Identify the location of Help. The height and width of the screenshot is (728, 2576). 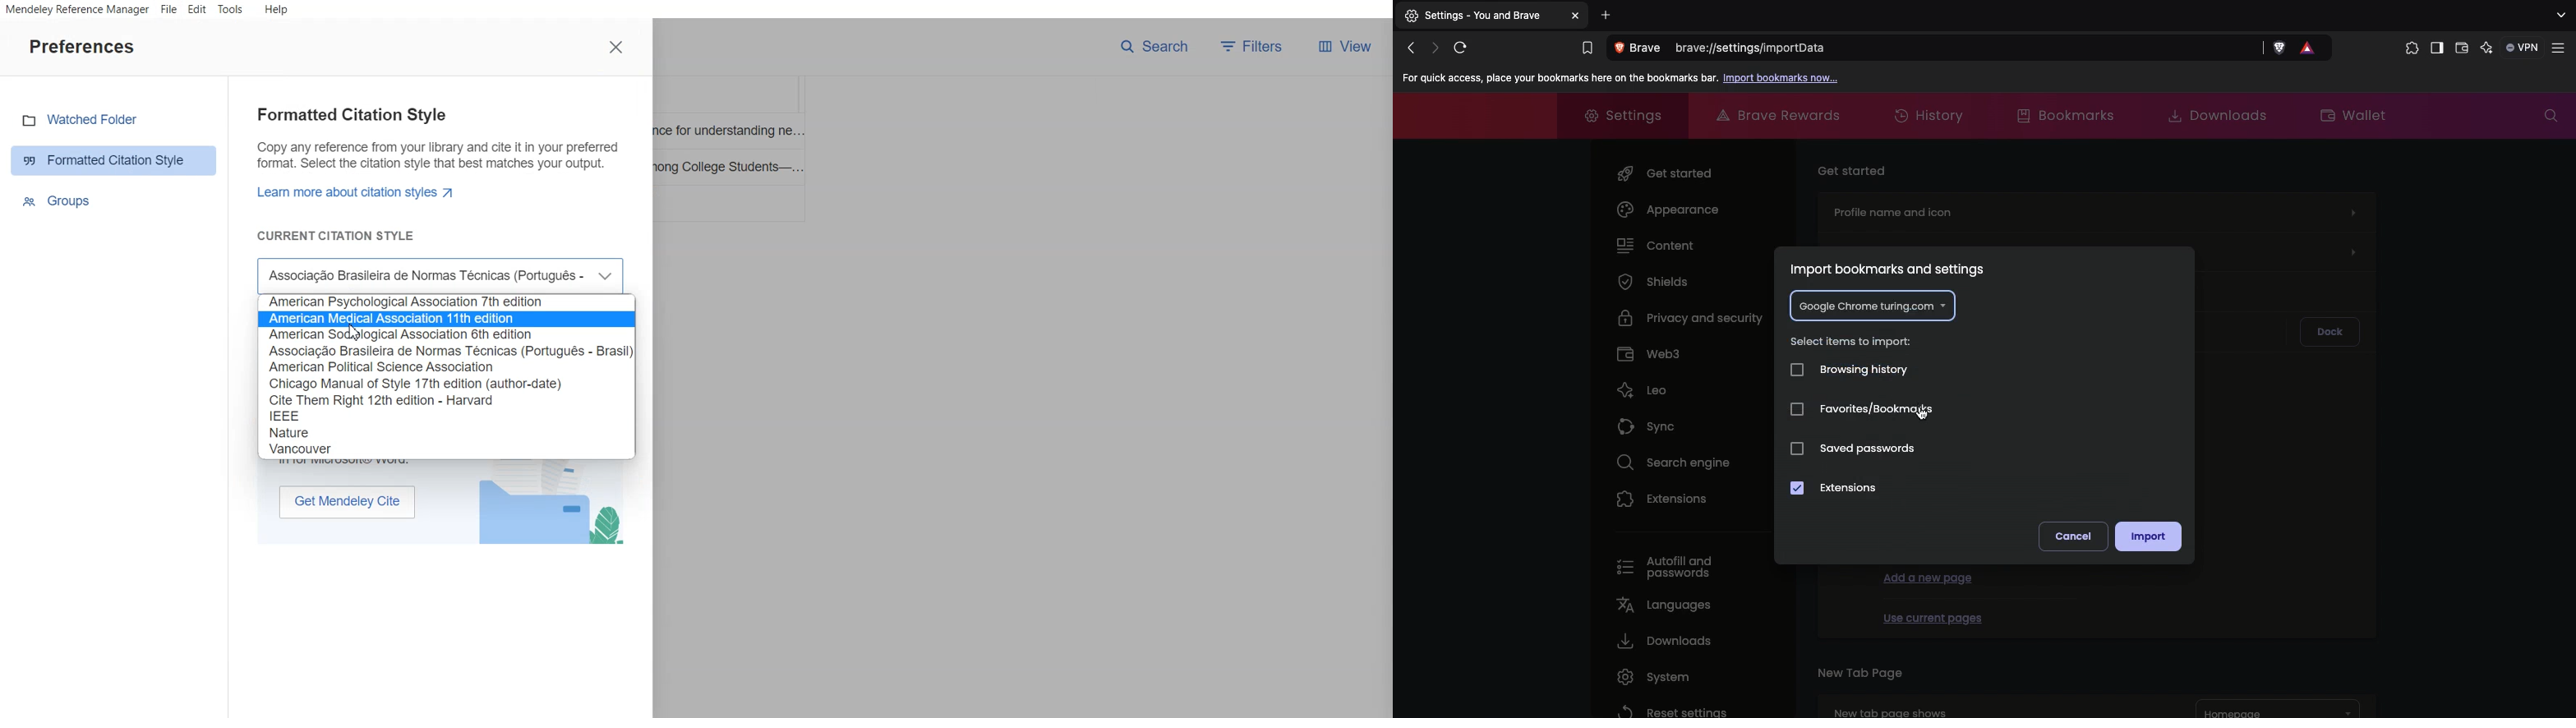
(275, 9).